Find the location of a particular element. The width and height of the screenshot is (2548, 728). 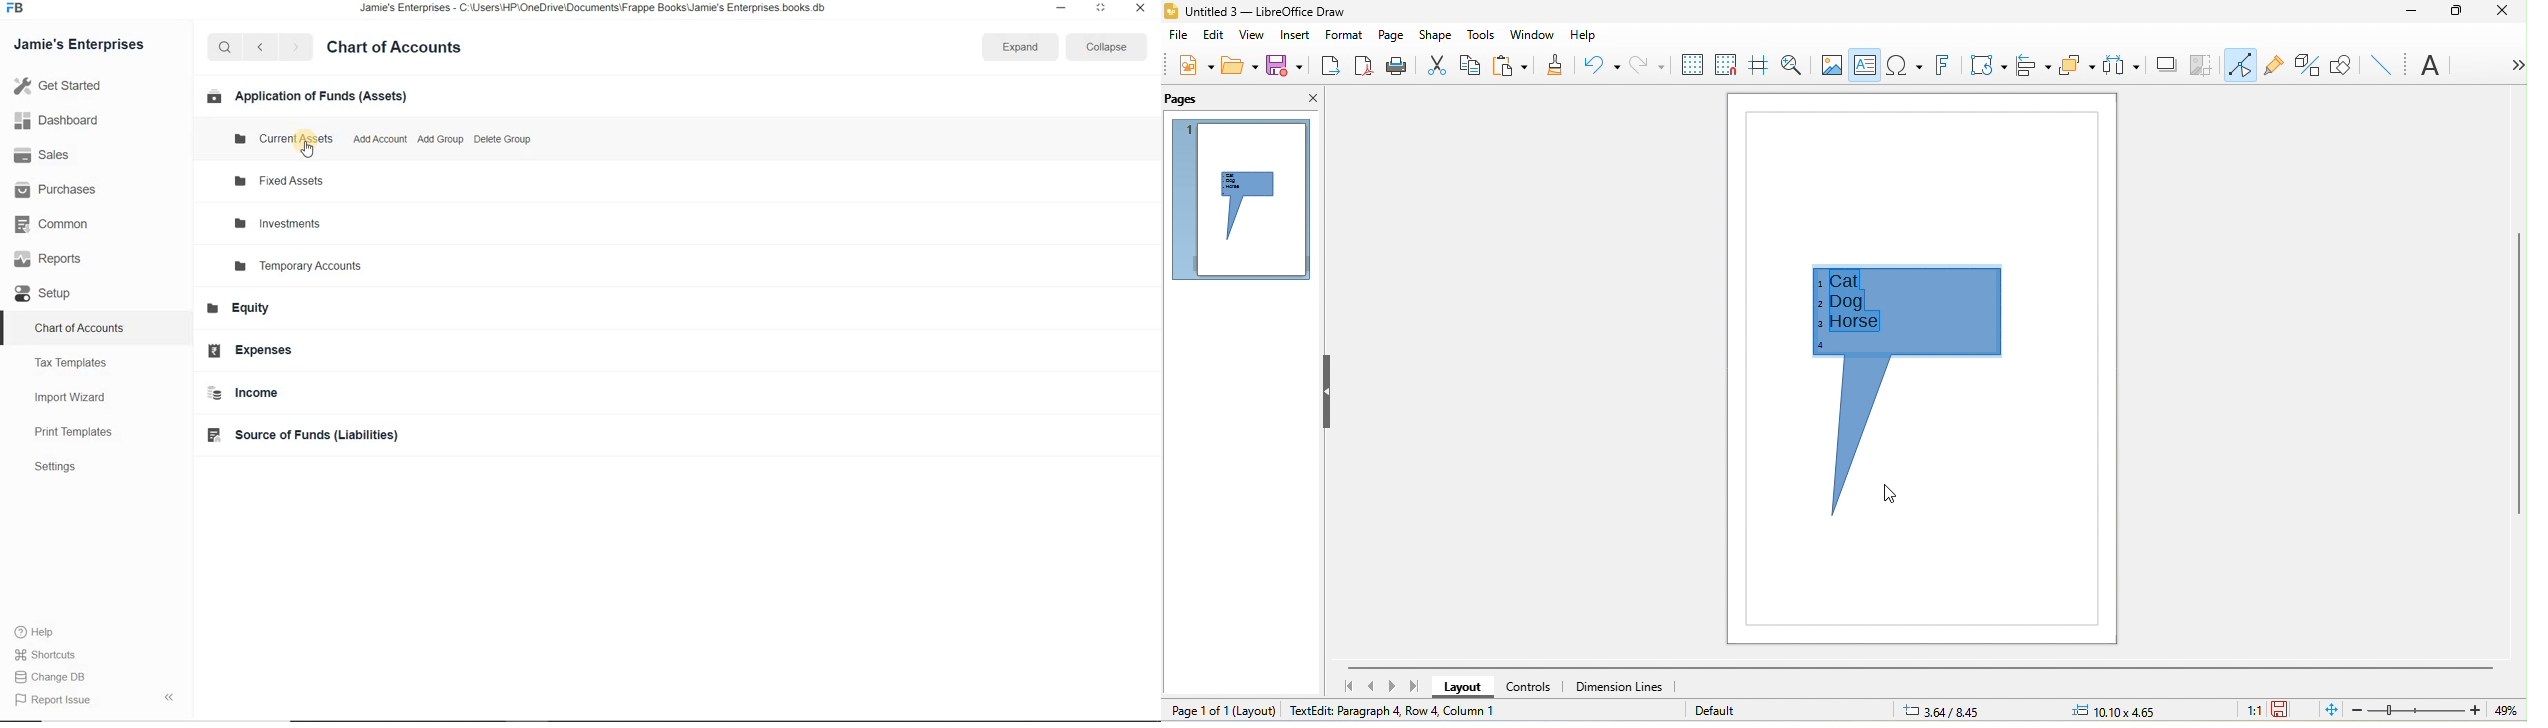

cursor is located at coordinates (308, 150).